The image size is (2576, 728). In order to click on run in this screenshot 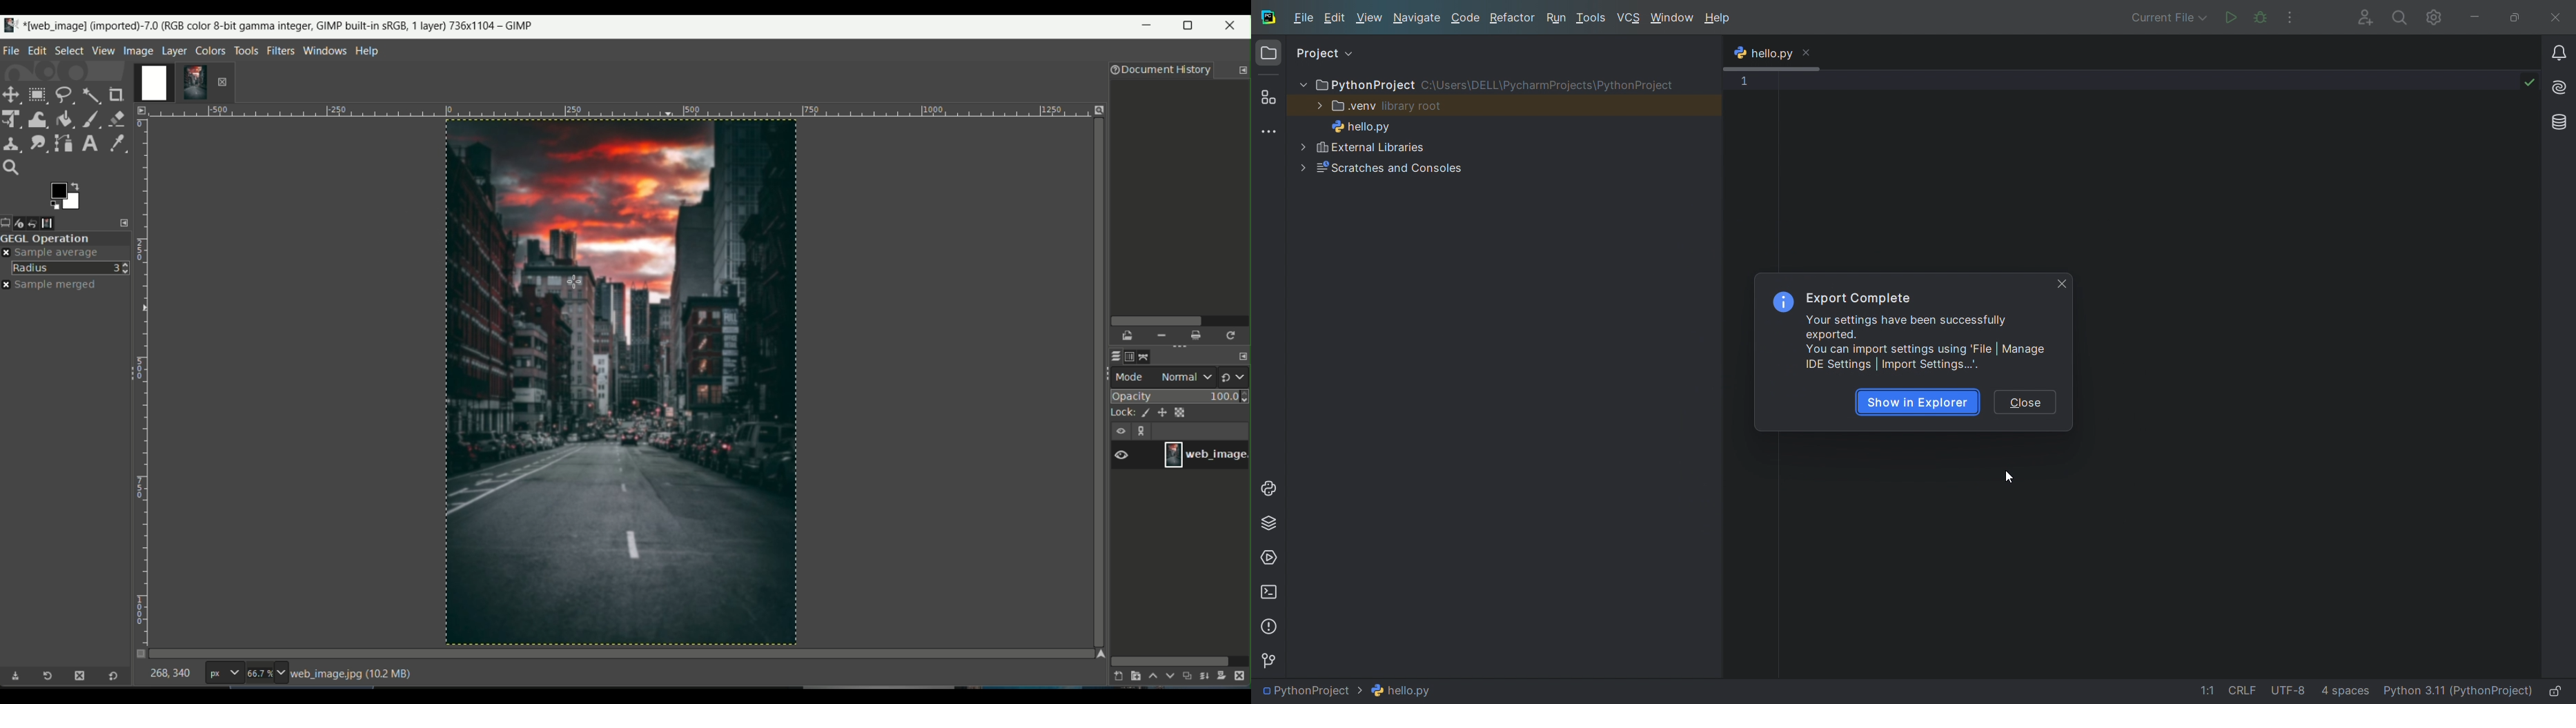, I will do `click(1557, 18)`.